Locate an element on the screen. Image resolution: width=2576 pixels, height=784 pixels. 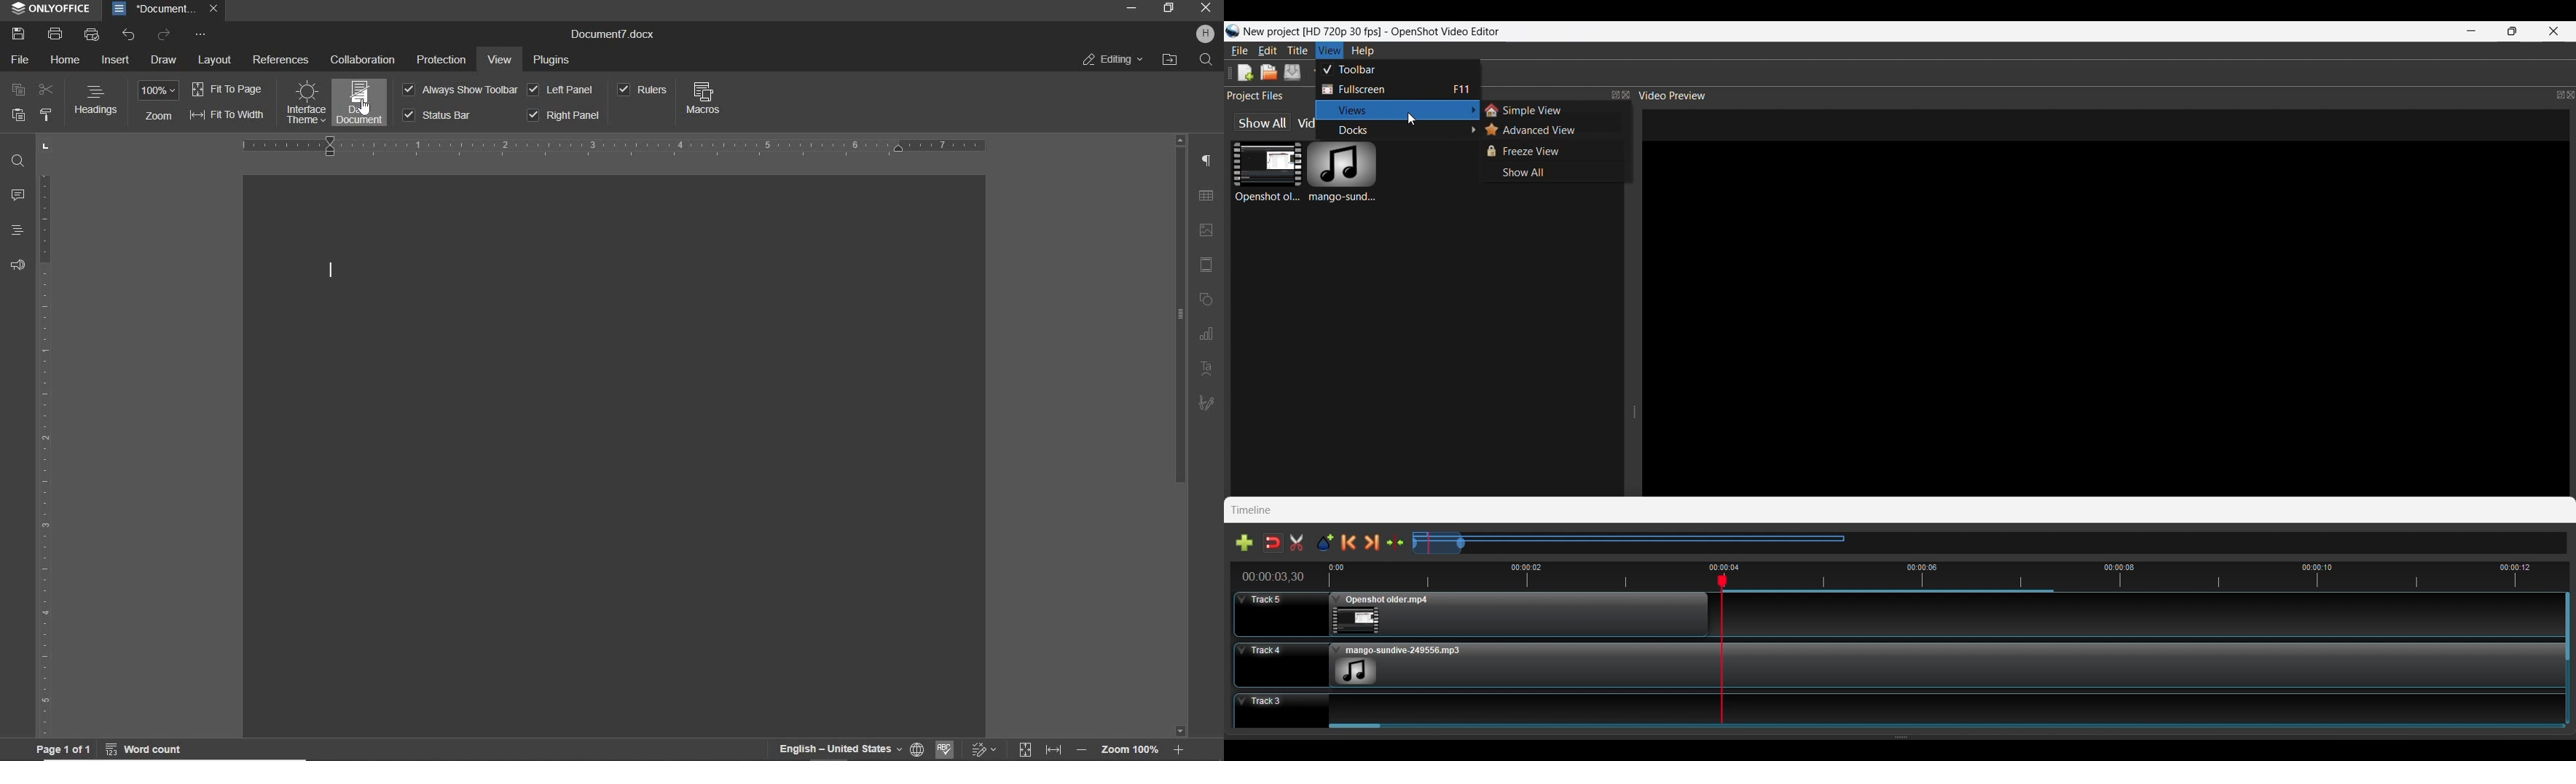
PAGE 1 OF 1 is located at coordinates (63, 750).